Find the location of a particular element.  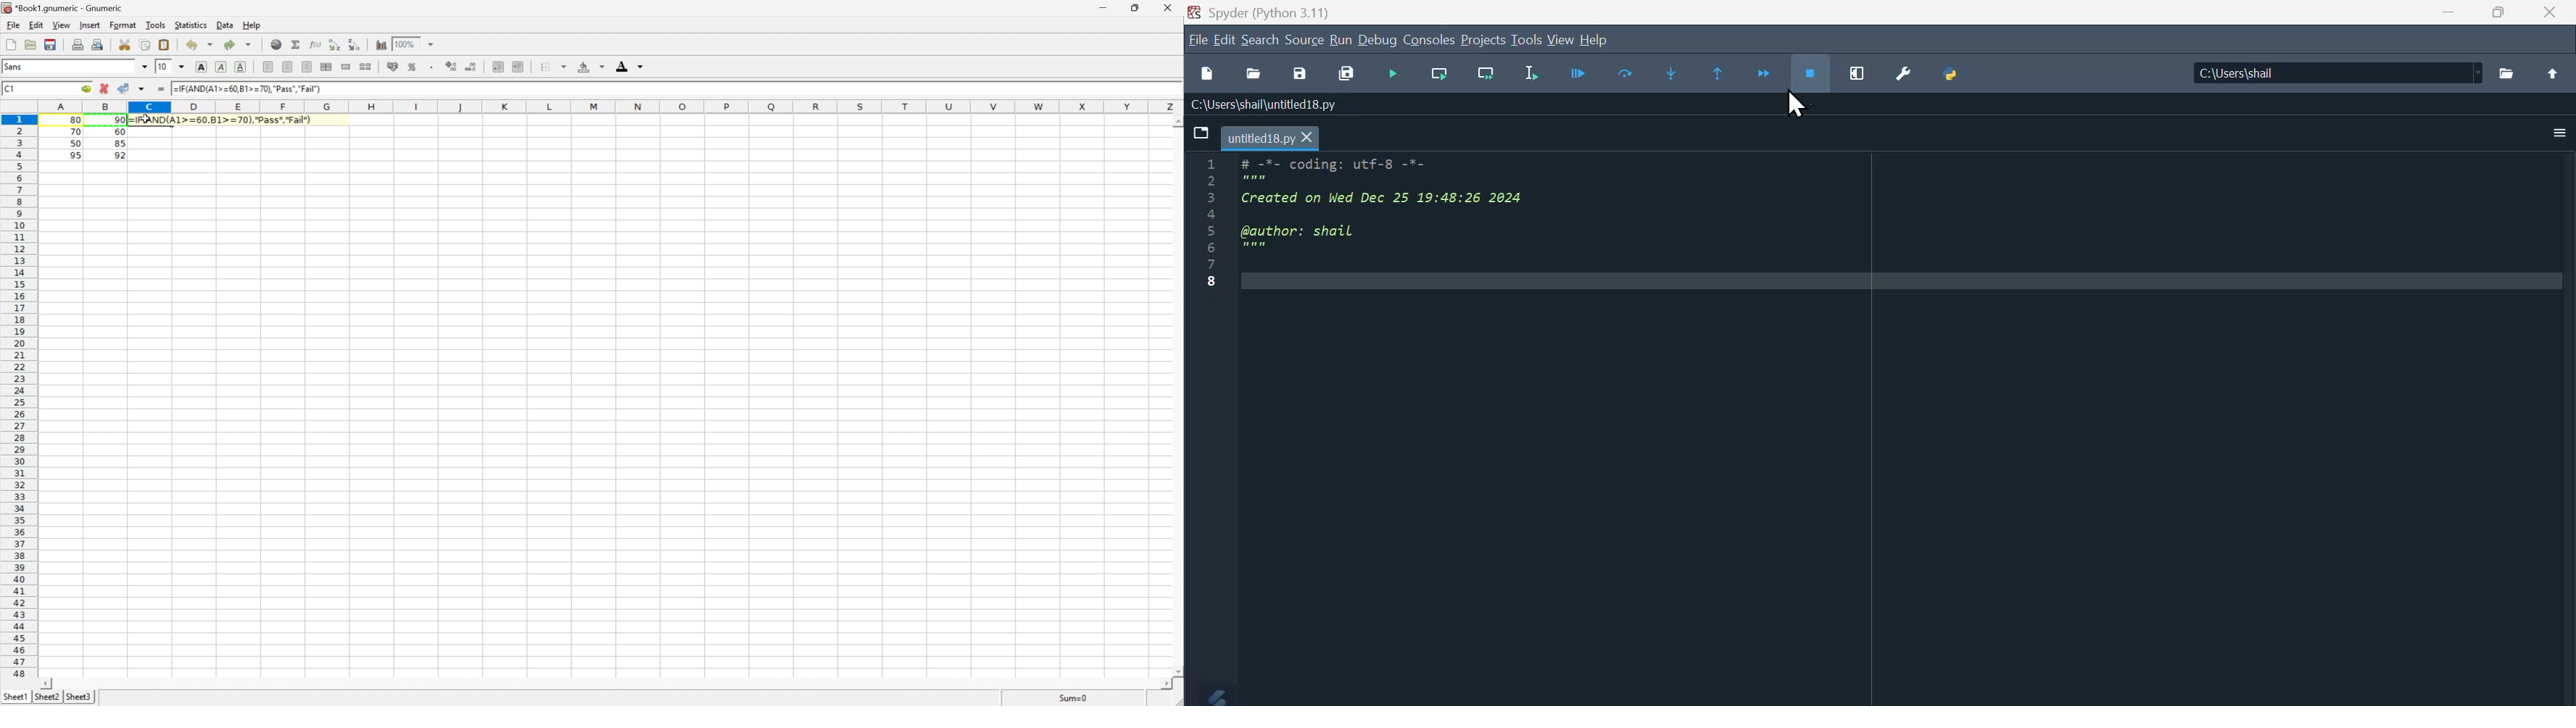

70 is located at coordinates (76, 133).